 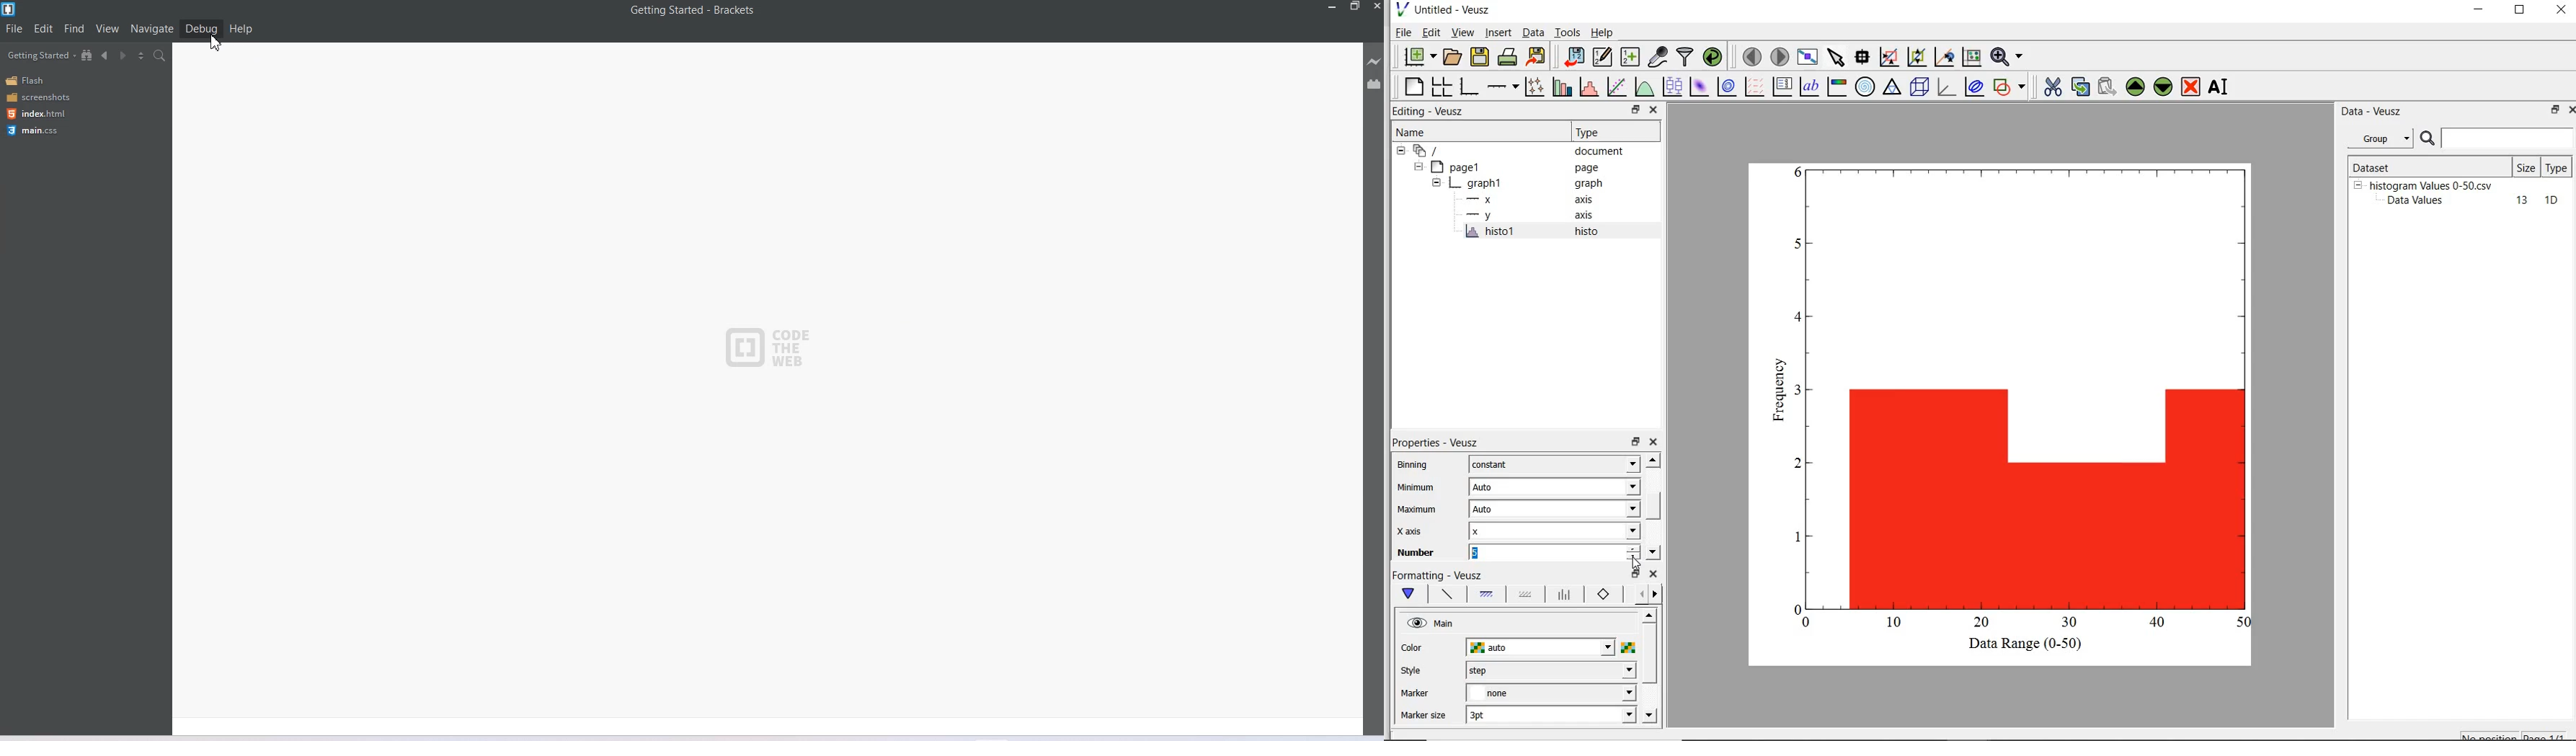 What do you see at coordinates (1374, 84) in the screenshot?
I see `Extension Manager` at bounding box center [1374, 84].